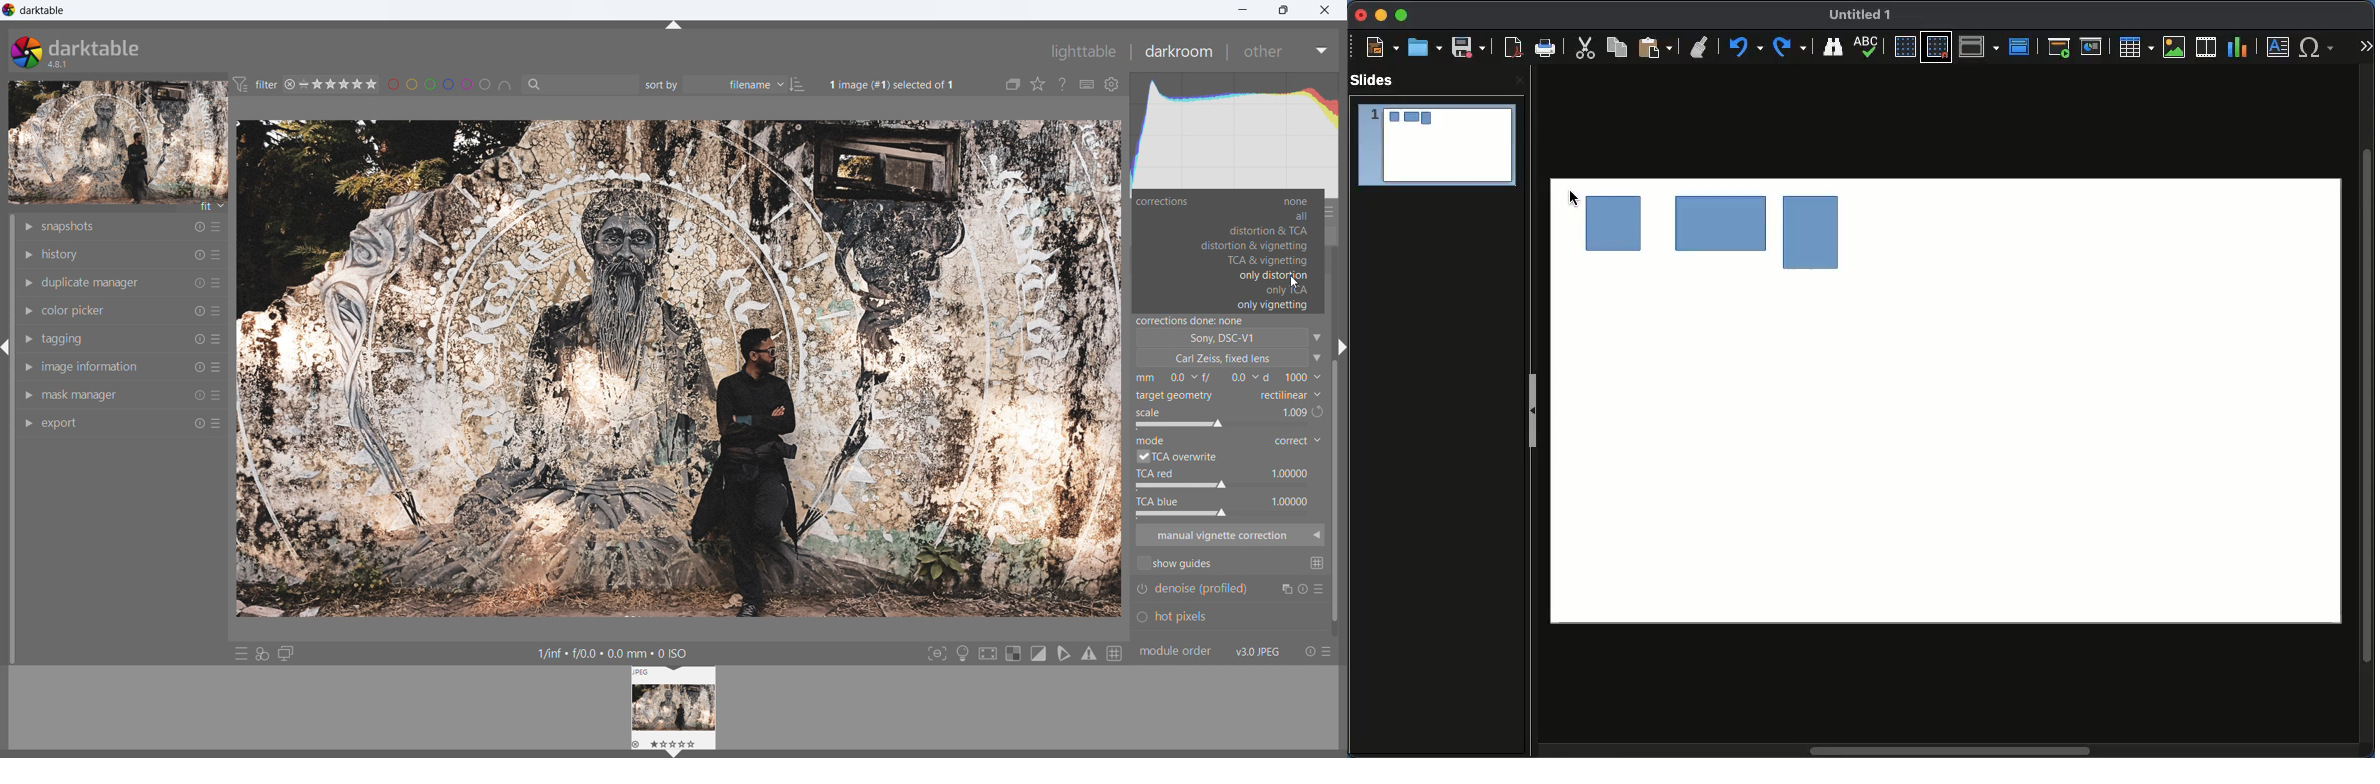 The image size is (2380, 784). I want to click on toggle ISO 12646 color assessment conditions, so click(963, 653).